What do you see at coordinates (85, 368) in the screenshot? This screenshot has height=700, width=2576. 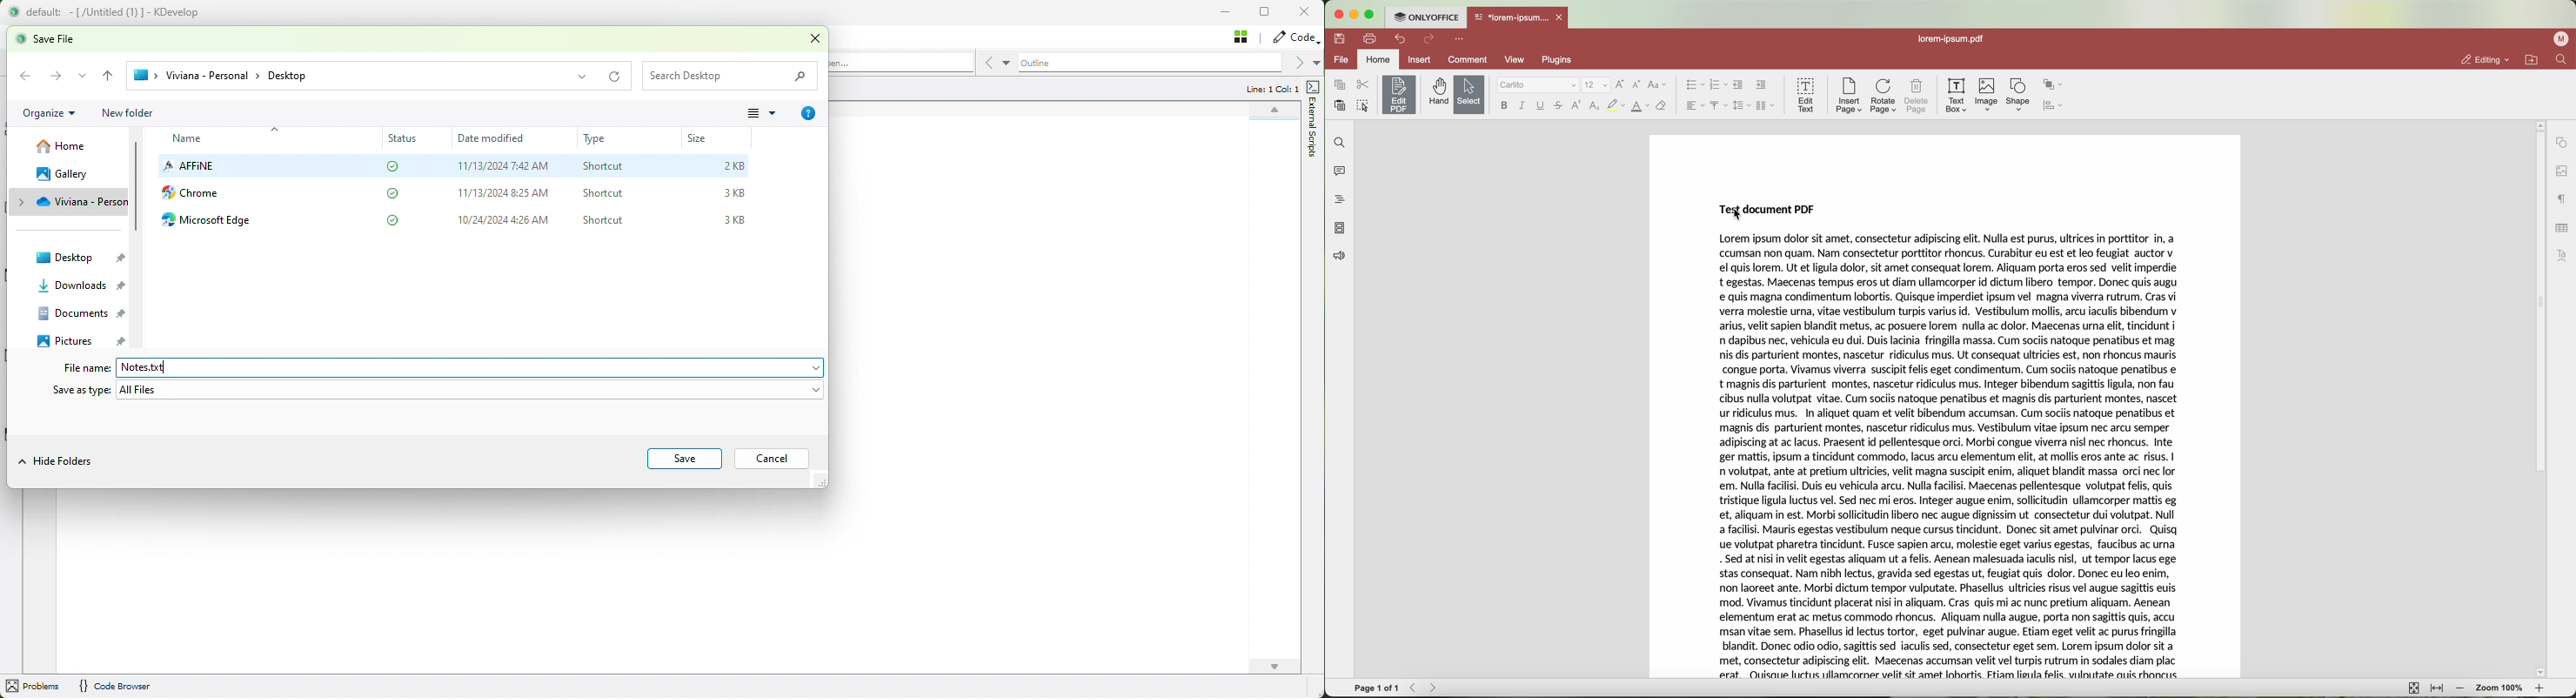 I see `File name:` at bounding box center [85, 368].